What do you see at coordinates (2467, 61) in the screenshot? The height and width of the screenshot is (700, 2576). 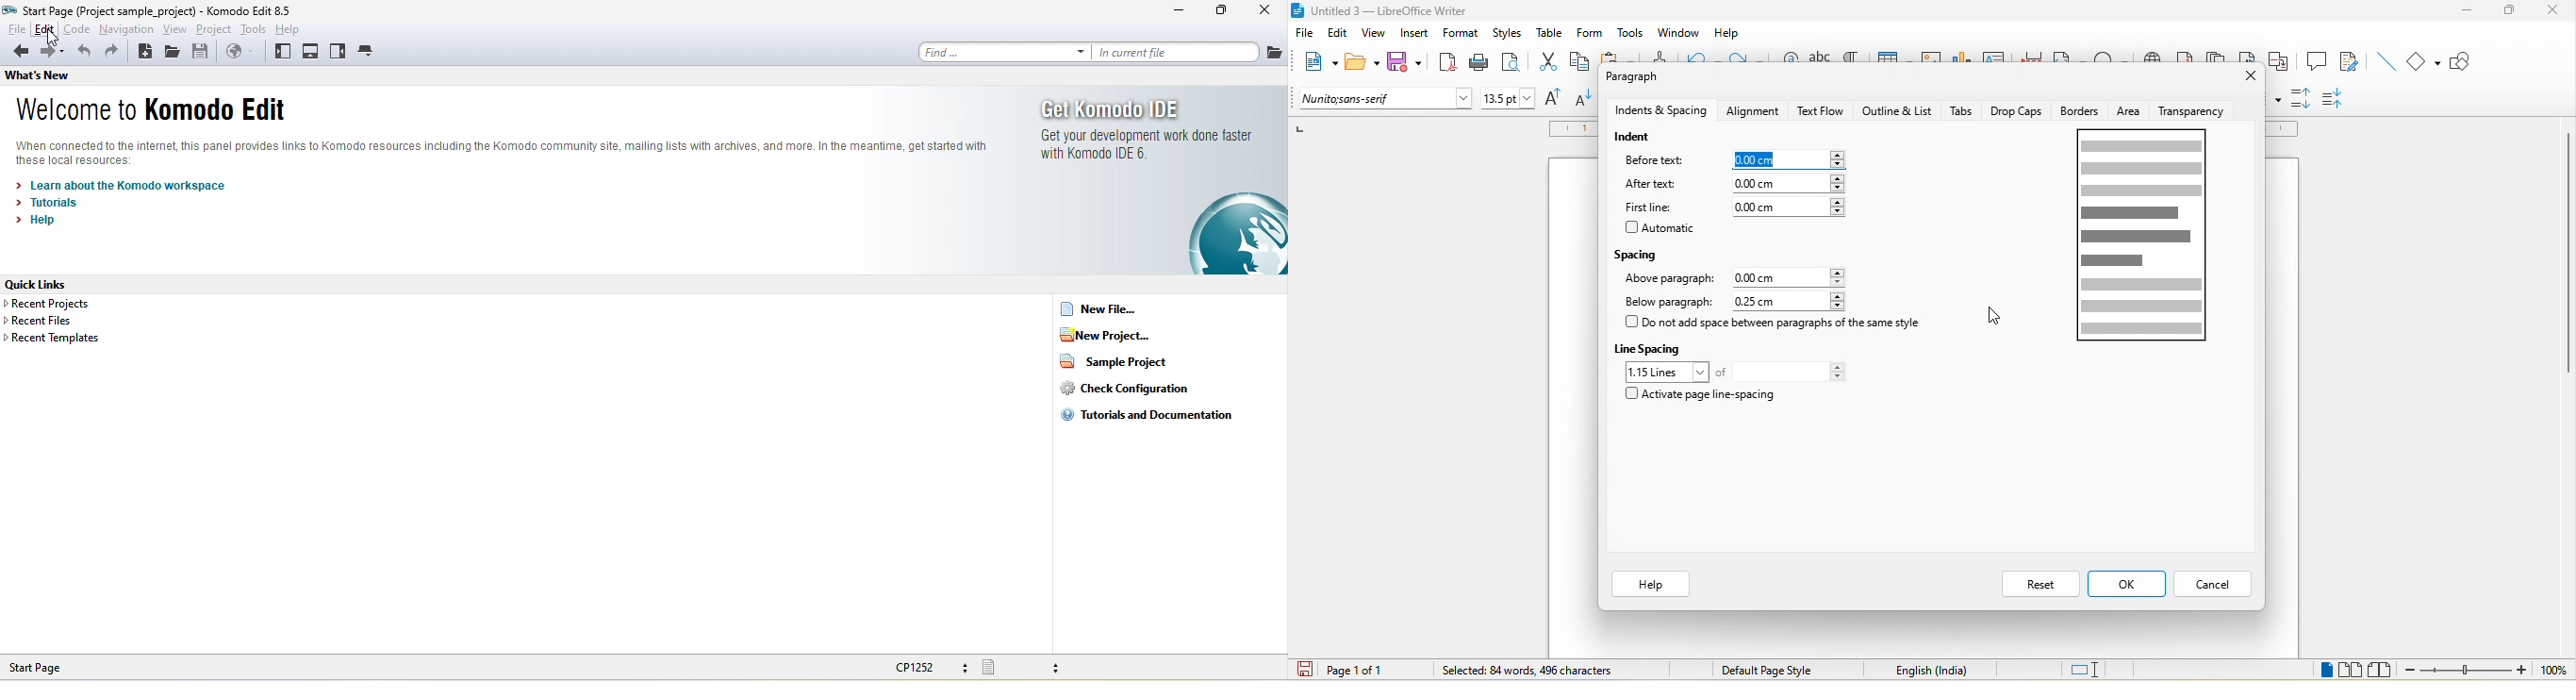 I see `show draw function` at bounding box center [2467, 61].